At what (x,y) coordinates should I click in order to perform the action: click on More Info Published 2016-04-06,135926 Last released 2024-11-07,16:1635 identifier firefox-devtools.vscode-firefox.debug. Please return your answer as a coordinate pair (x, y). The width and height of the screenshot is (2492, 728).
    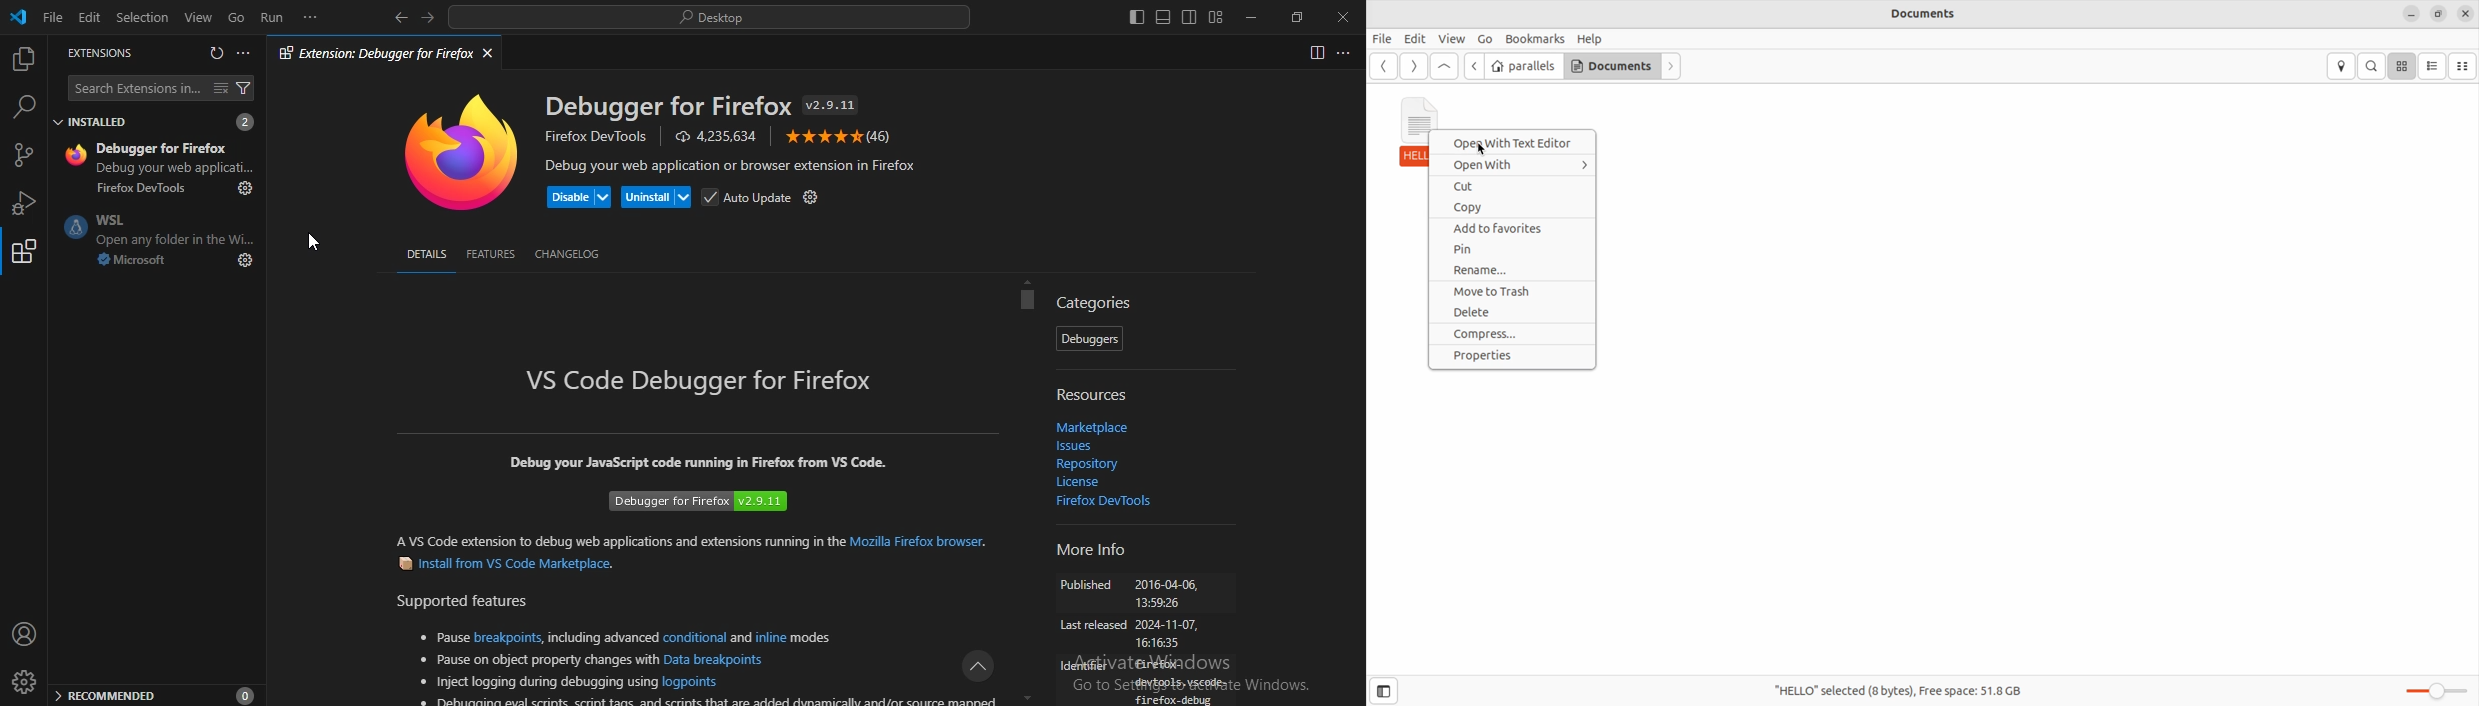
    Looking at the image, I should click on (1173, 622).